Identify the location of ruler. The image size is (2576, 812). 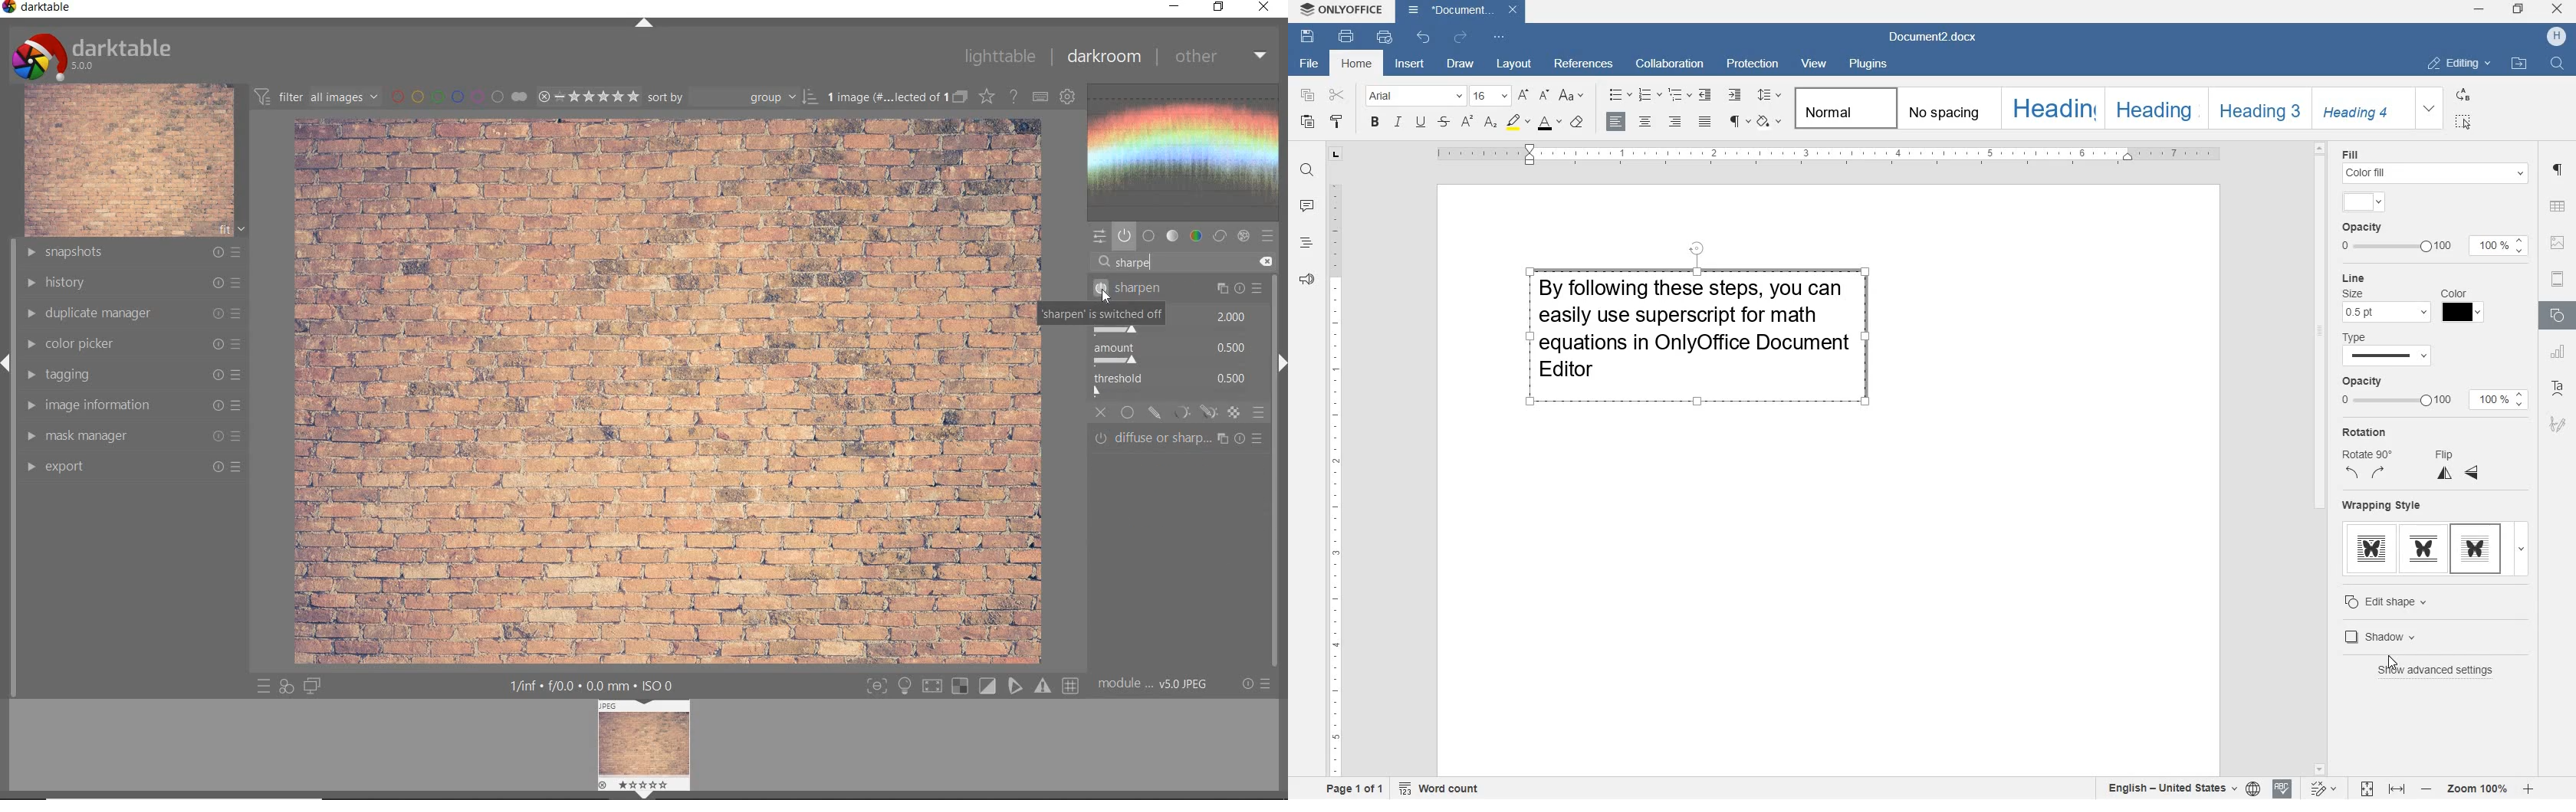
(1822, 156).